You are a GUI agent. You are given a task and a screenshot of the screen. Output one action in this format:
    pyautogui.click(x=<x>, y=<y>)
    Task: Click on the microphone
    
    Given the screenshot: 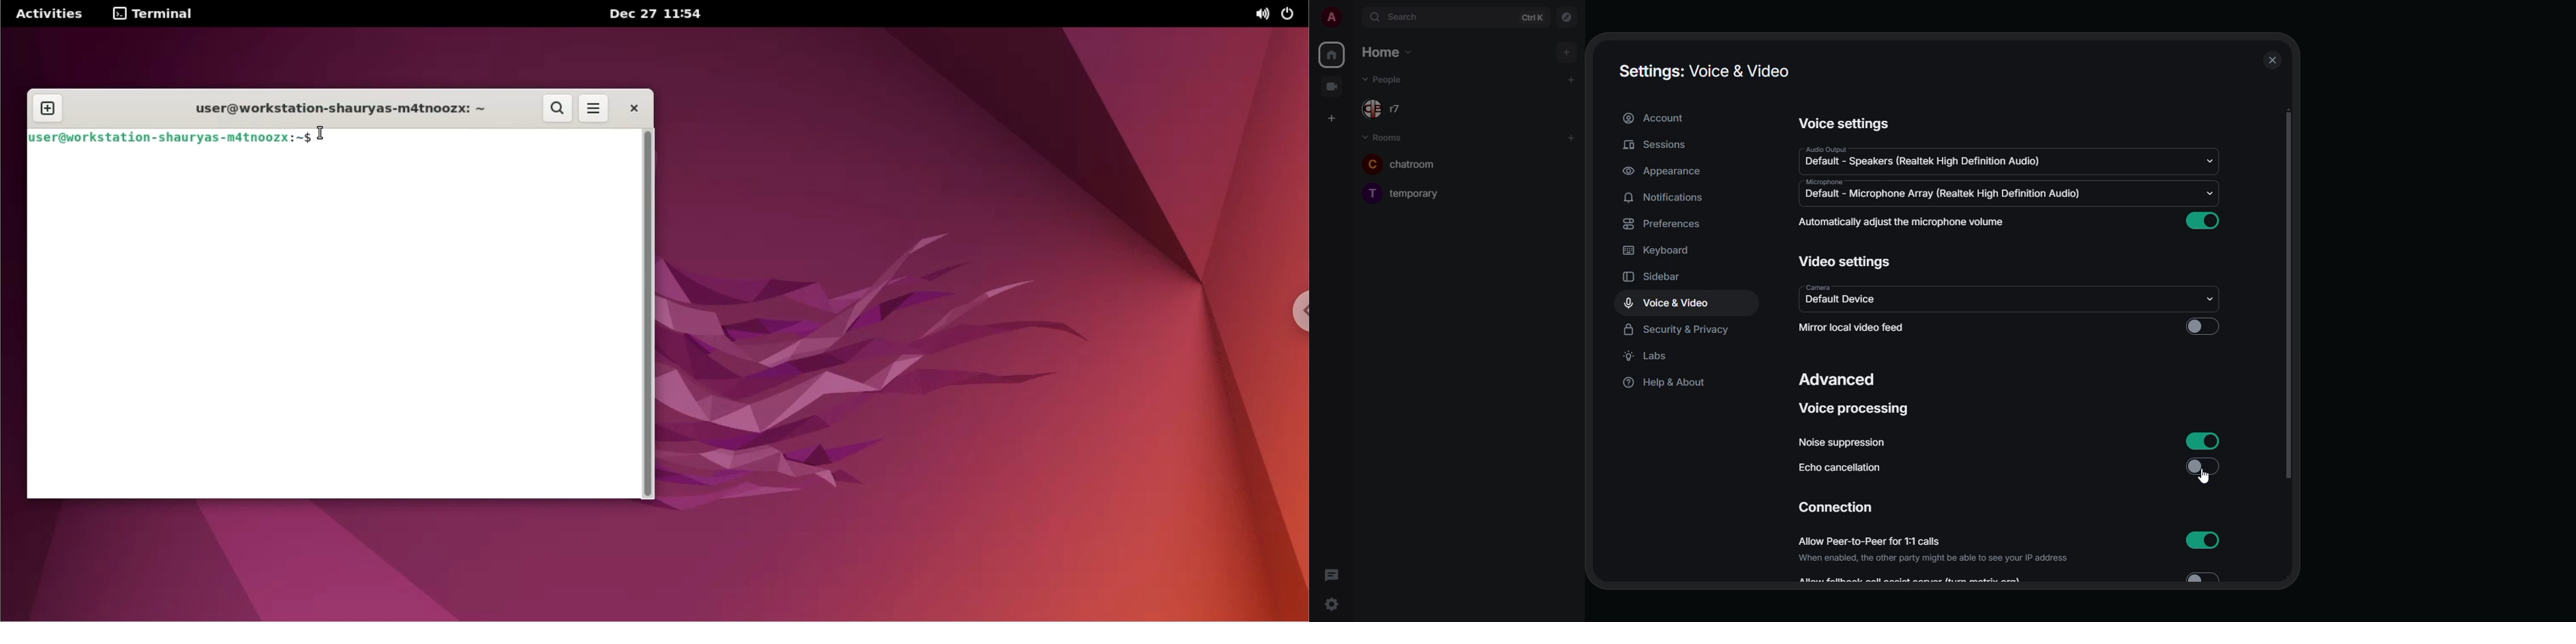 What is the action you would take?
    pyautogui.click(x=1824, y=182)
    